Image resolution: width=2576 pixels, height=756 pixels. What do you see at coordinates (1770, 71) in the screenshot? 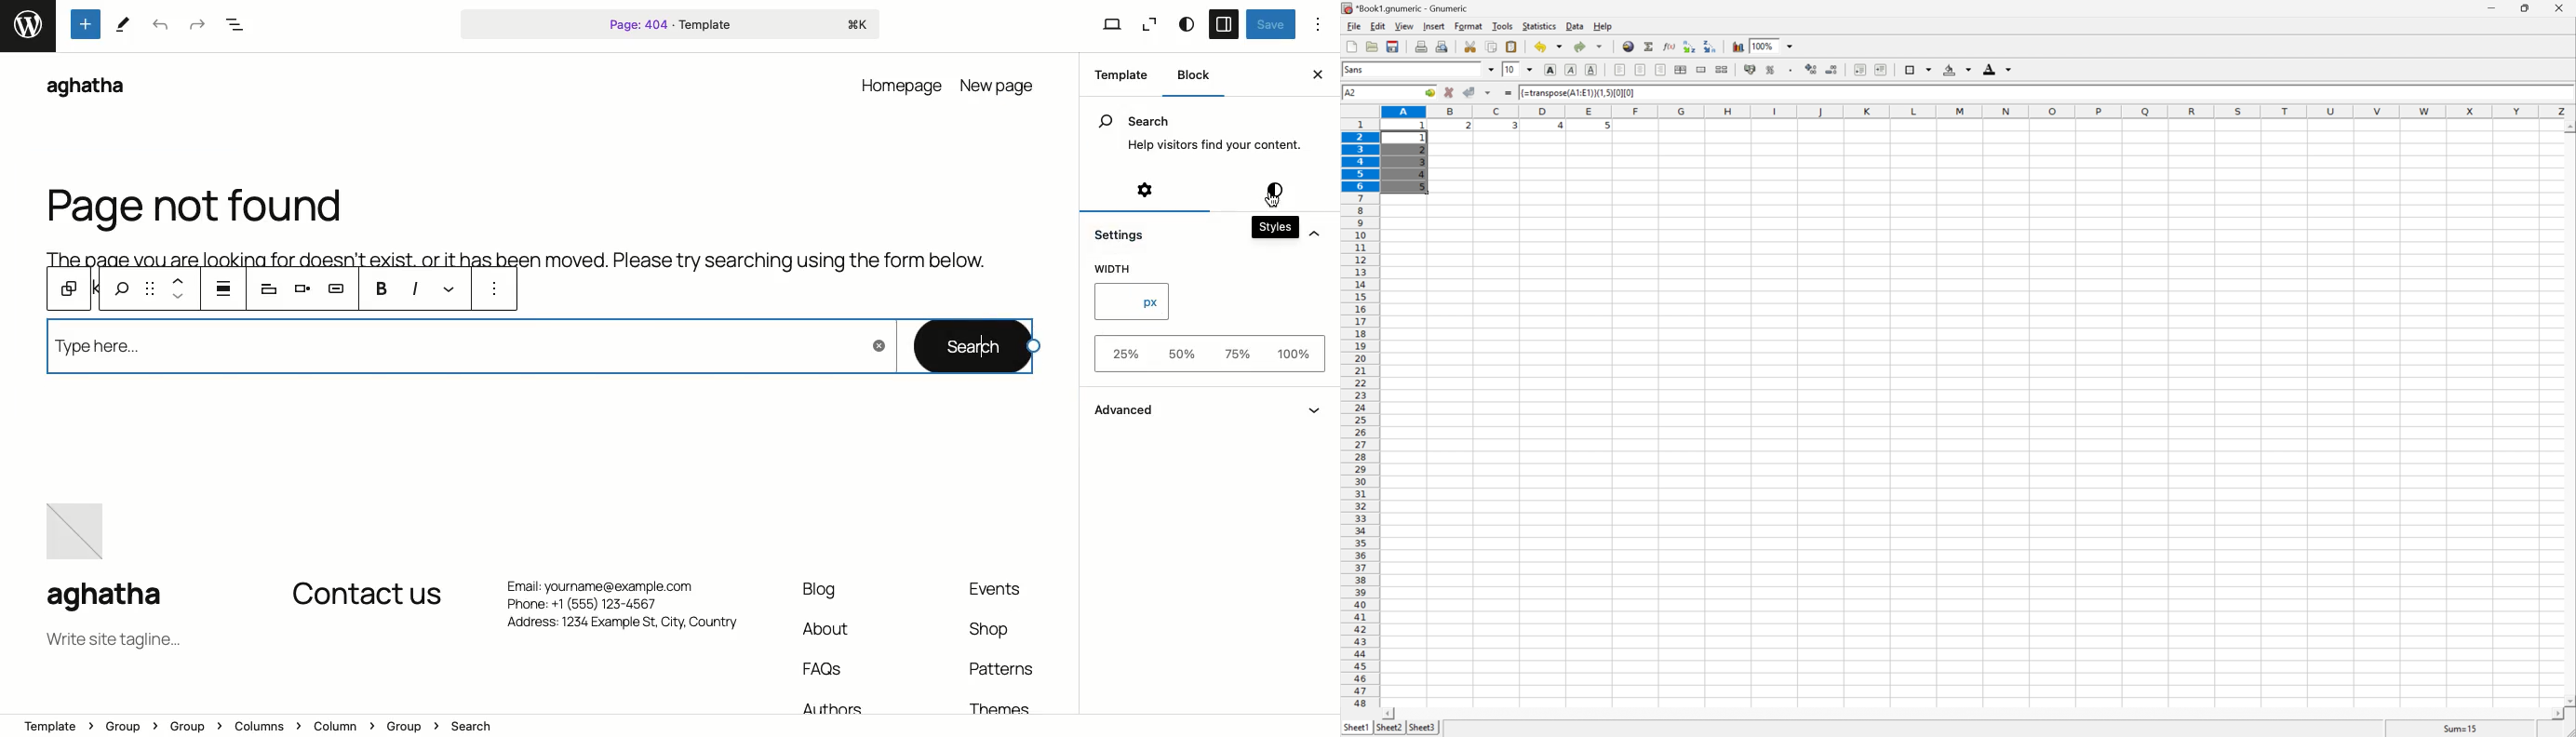
I see `format selection as percentage` at bounding box center [1770, 71].